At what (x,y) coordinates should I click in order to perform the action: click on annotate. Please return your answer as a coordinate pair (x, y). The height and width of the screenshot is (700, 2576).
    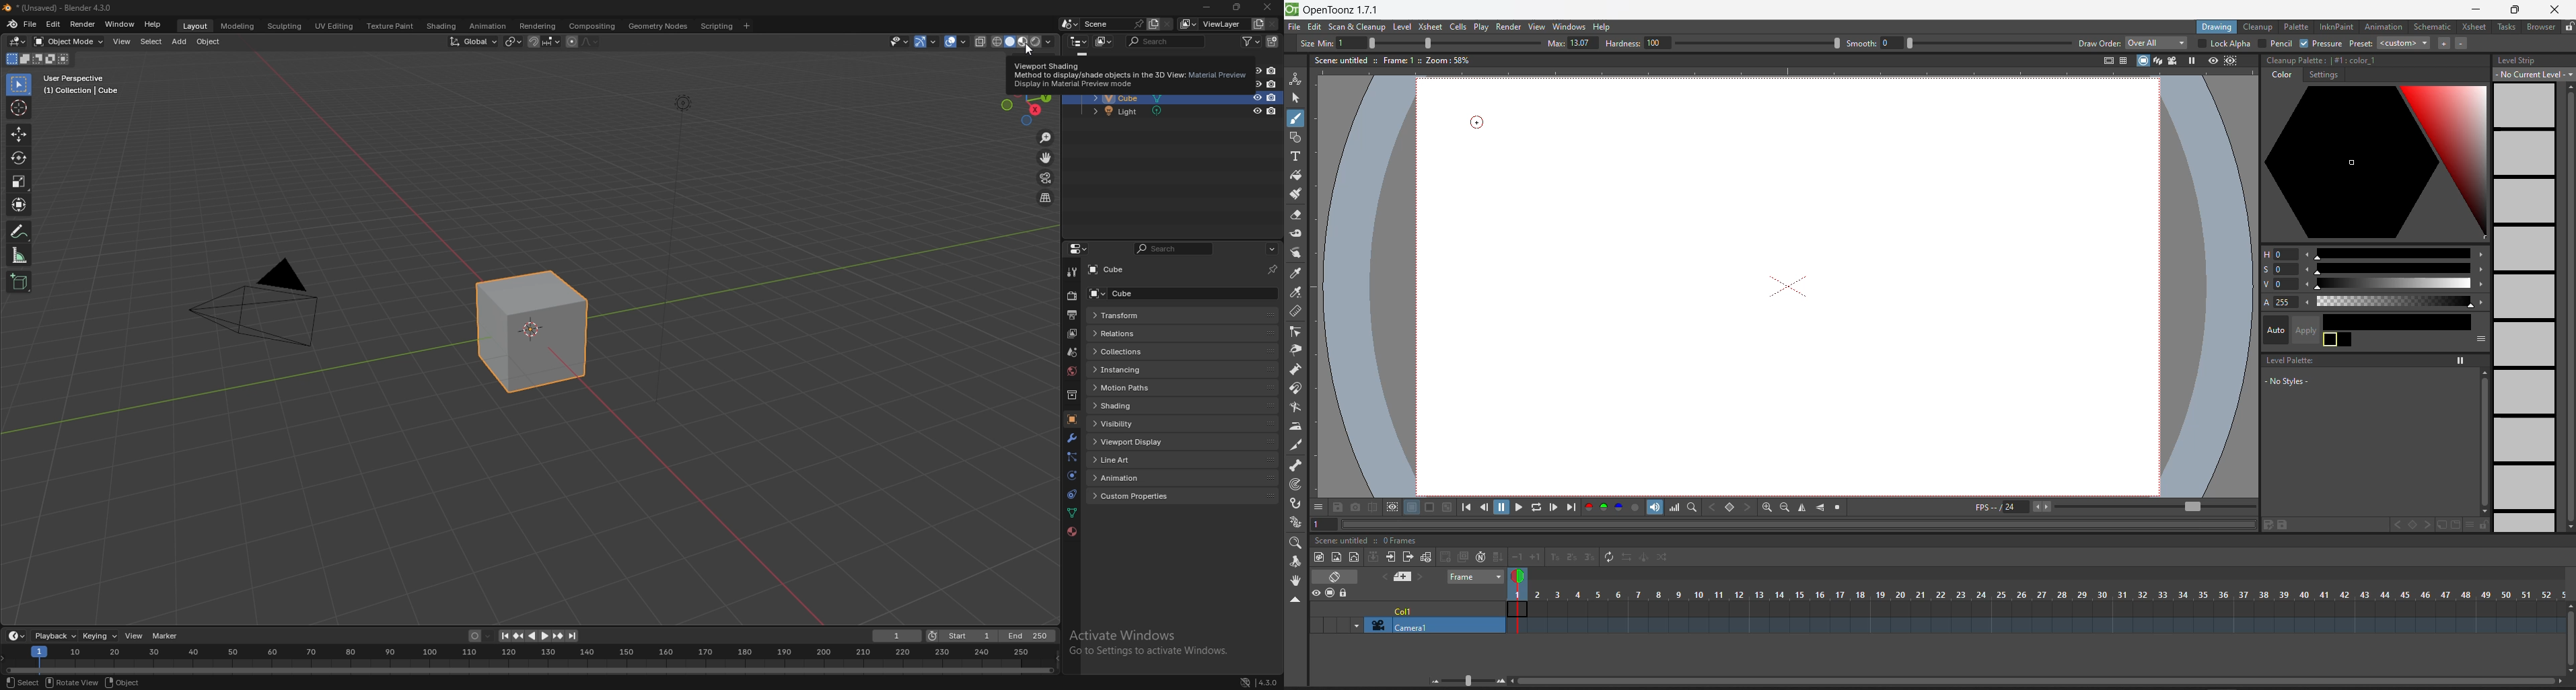
    Looking at the image, I should click on (19, 231).